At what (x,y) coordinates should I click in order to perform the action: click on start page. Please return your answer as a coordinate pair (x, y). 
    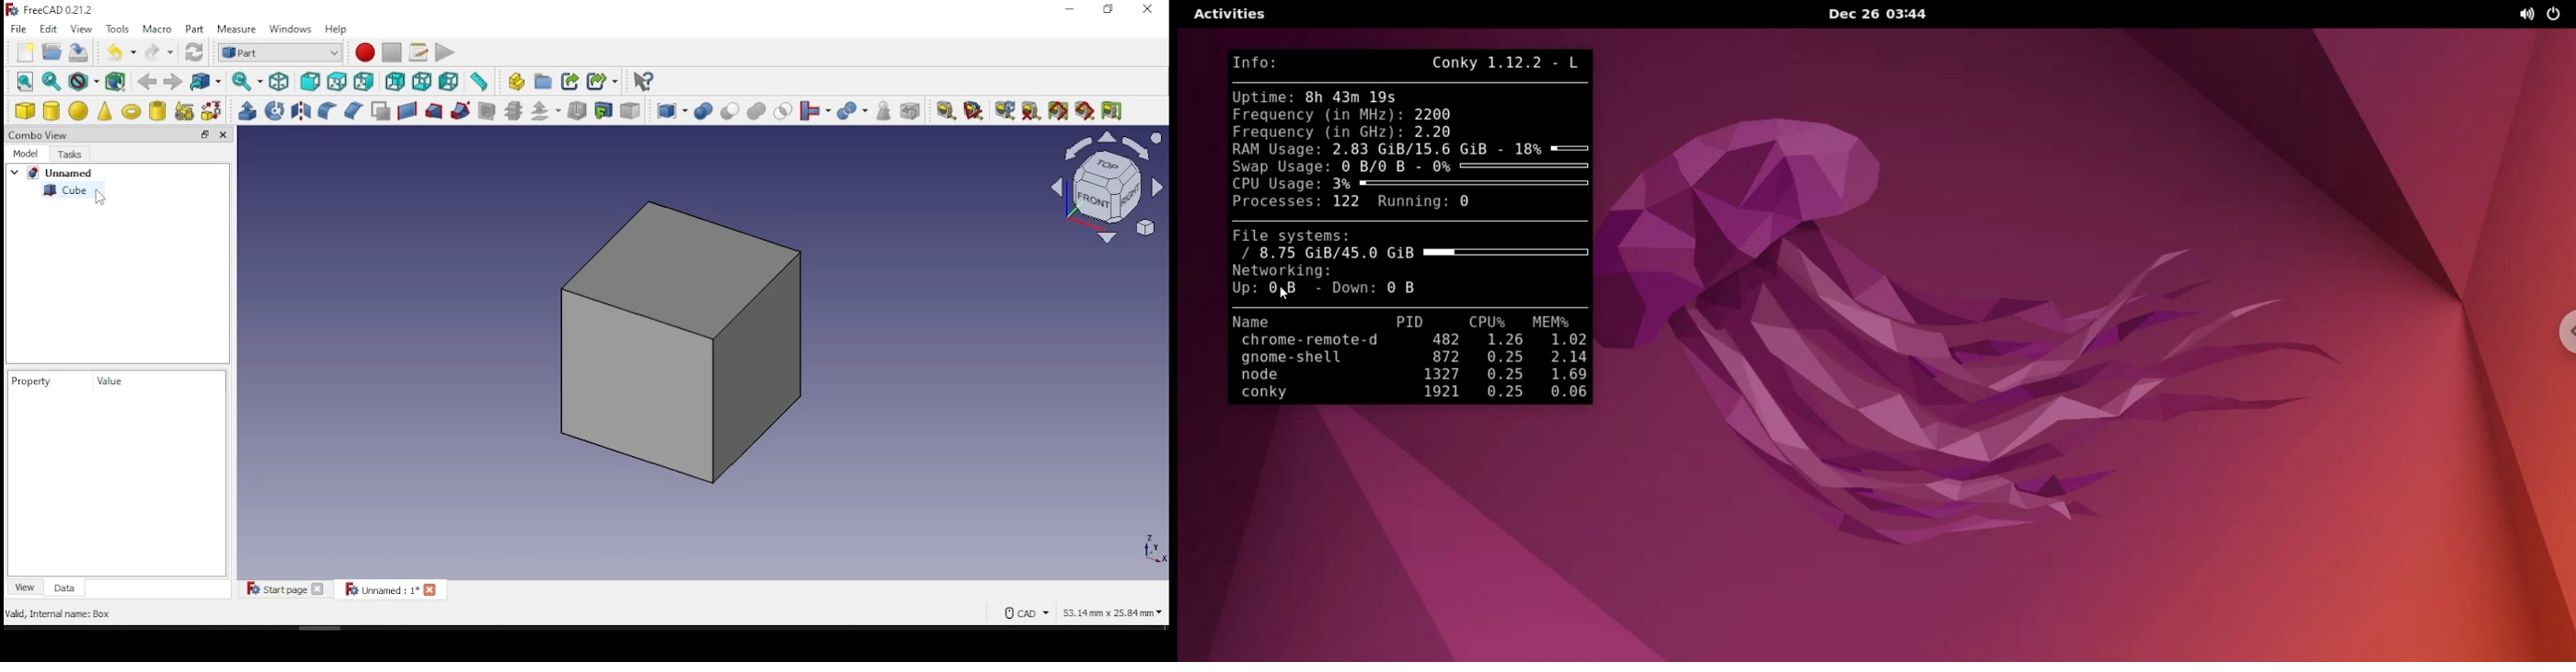
    Looking at the image, I should click on (285, 588).